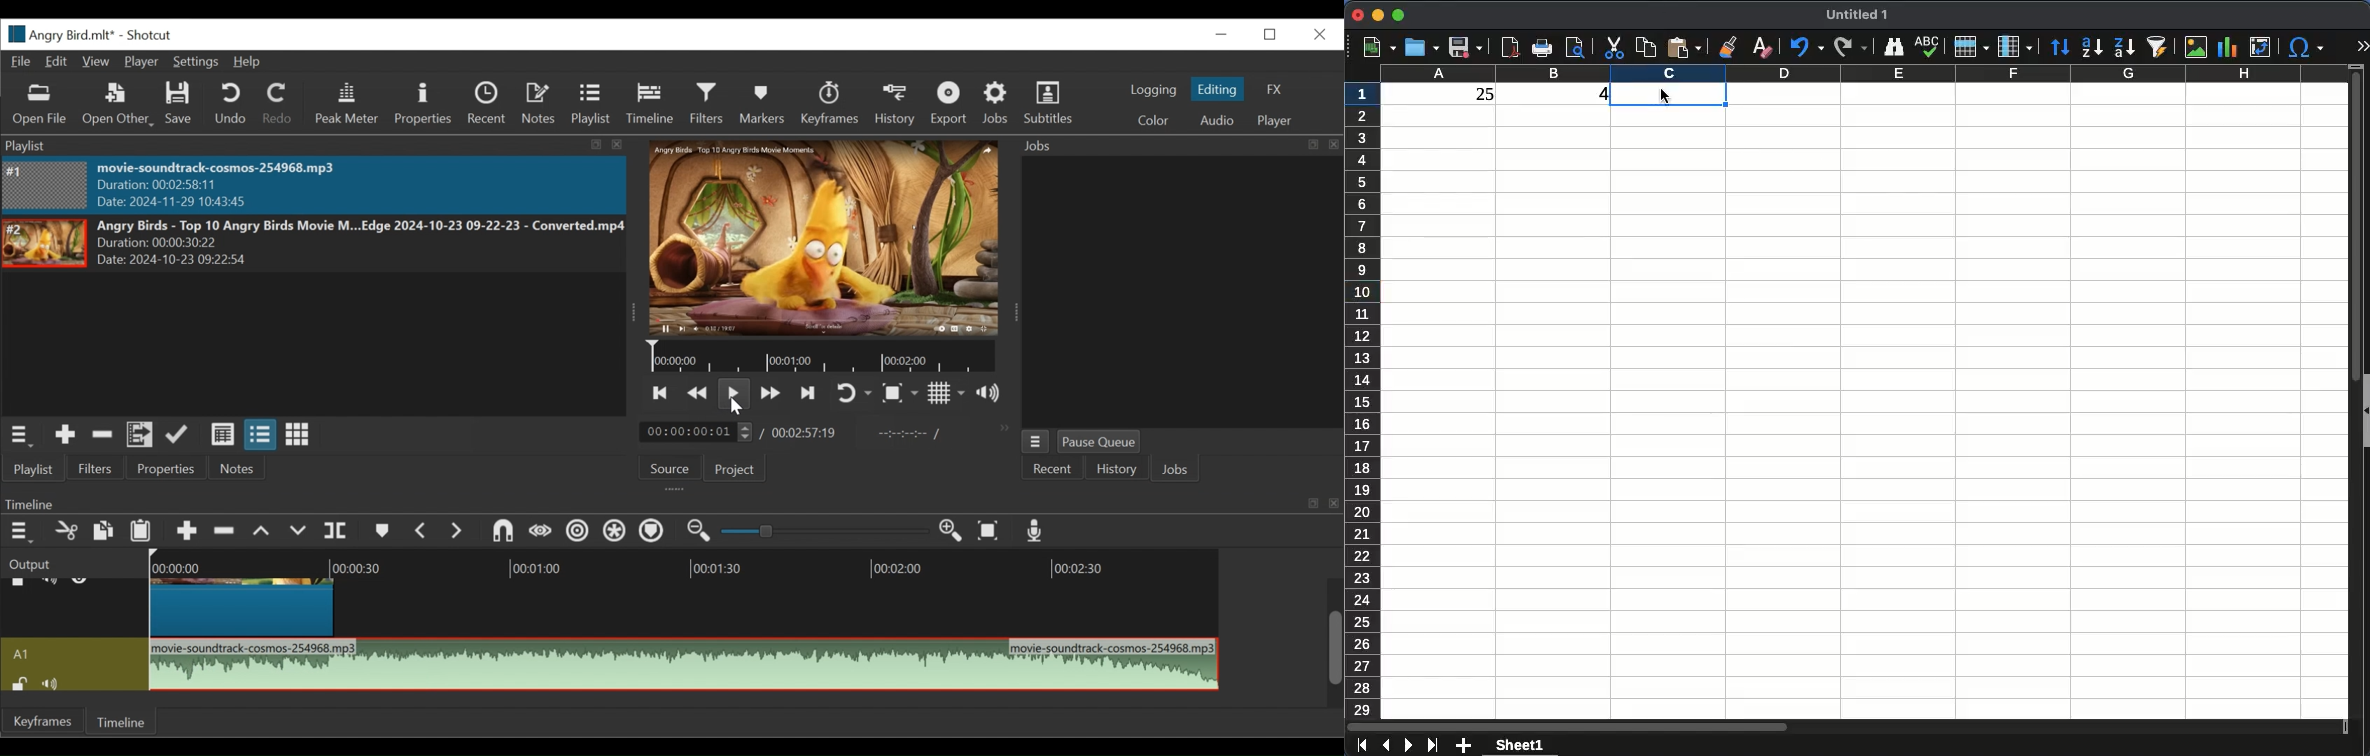  What do you see at coordinates (537, 103) in the screenshot?
I see `Notes` at bounding box center [537, 103].